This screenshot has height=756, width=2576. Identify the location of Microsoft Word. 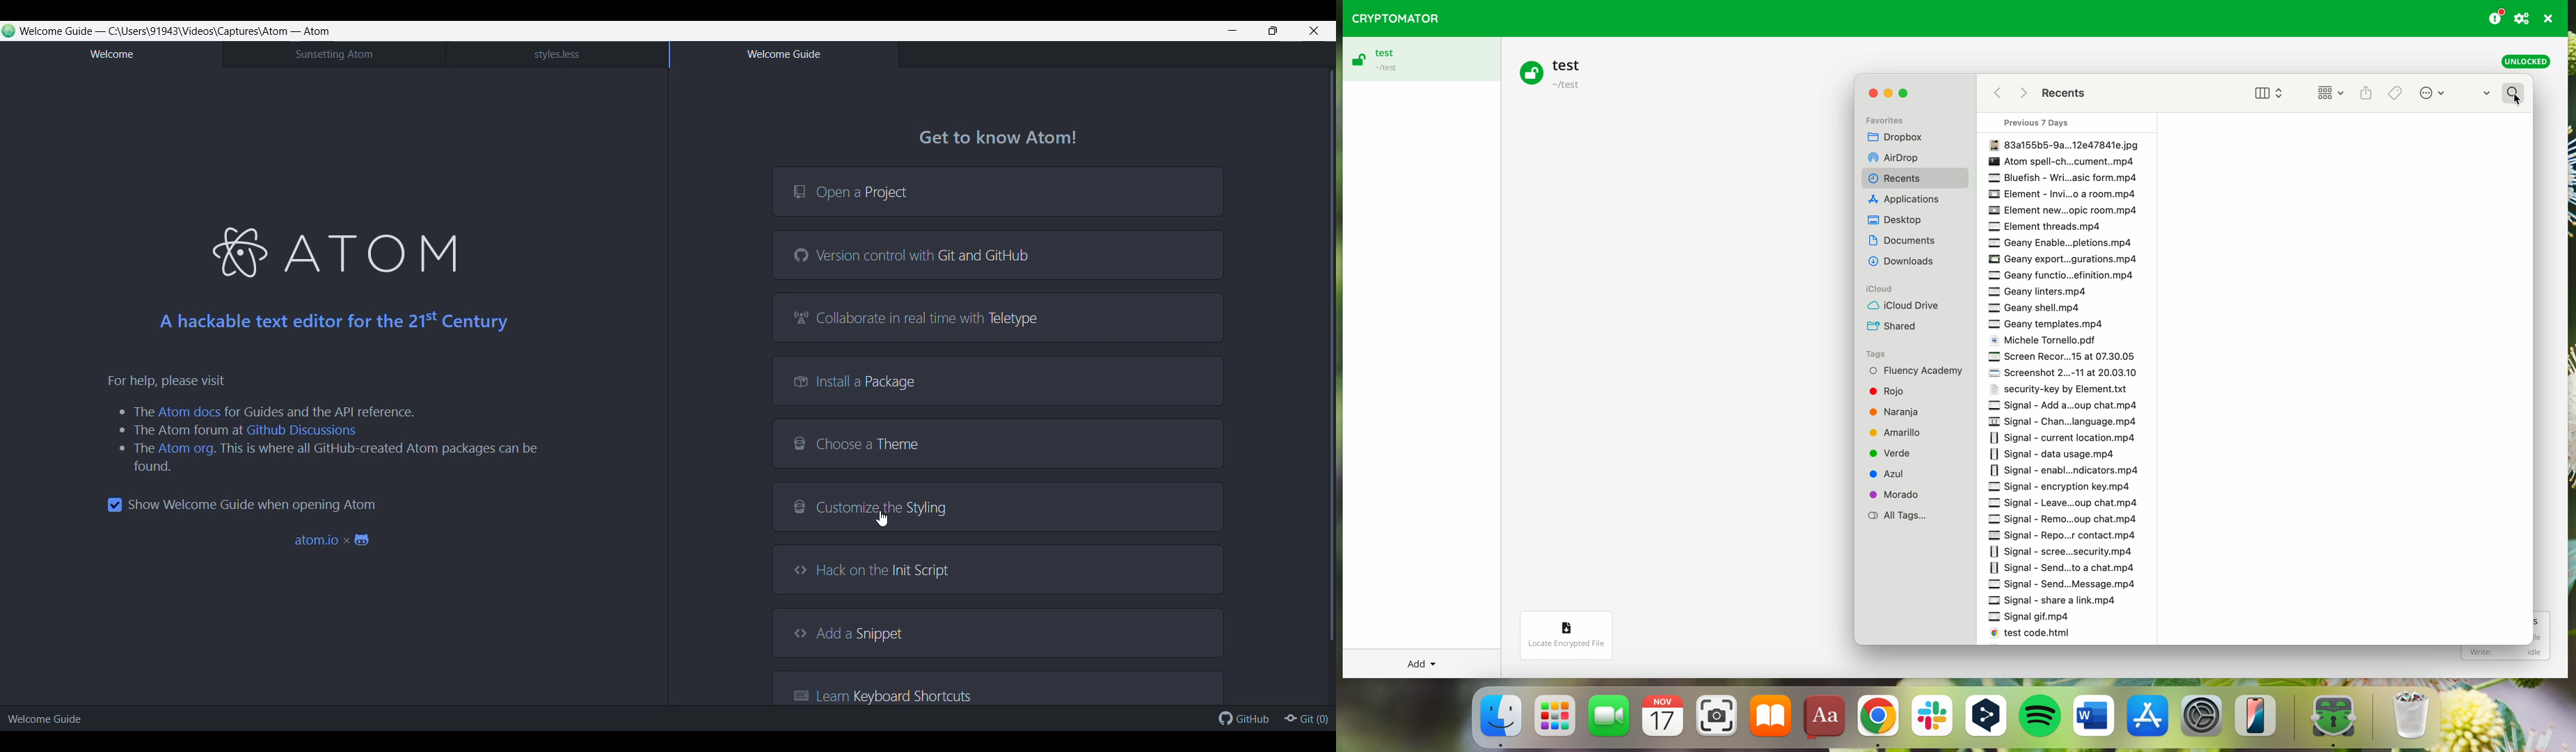
(2094, 719).